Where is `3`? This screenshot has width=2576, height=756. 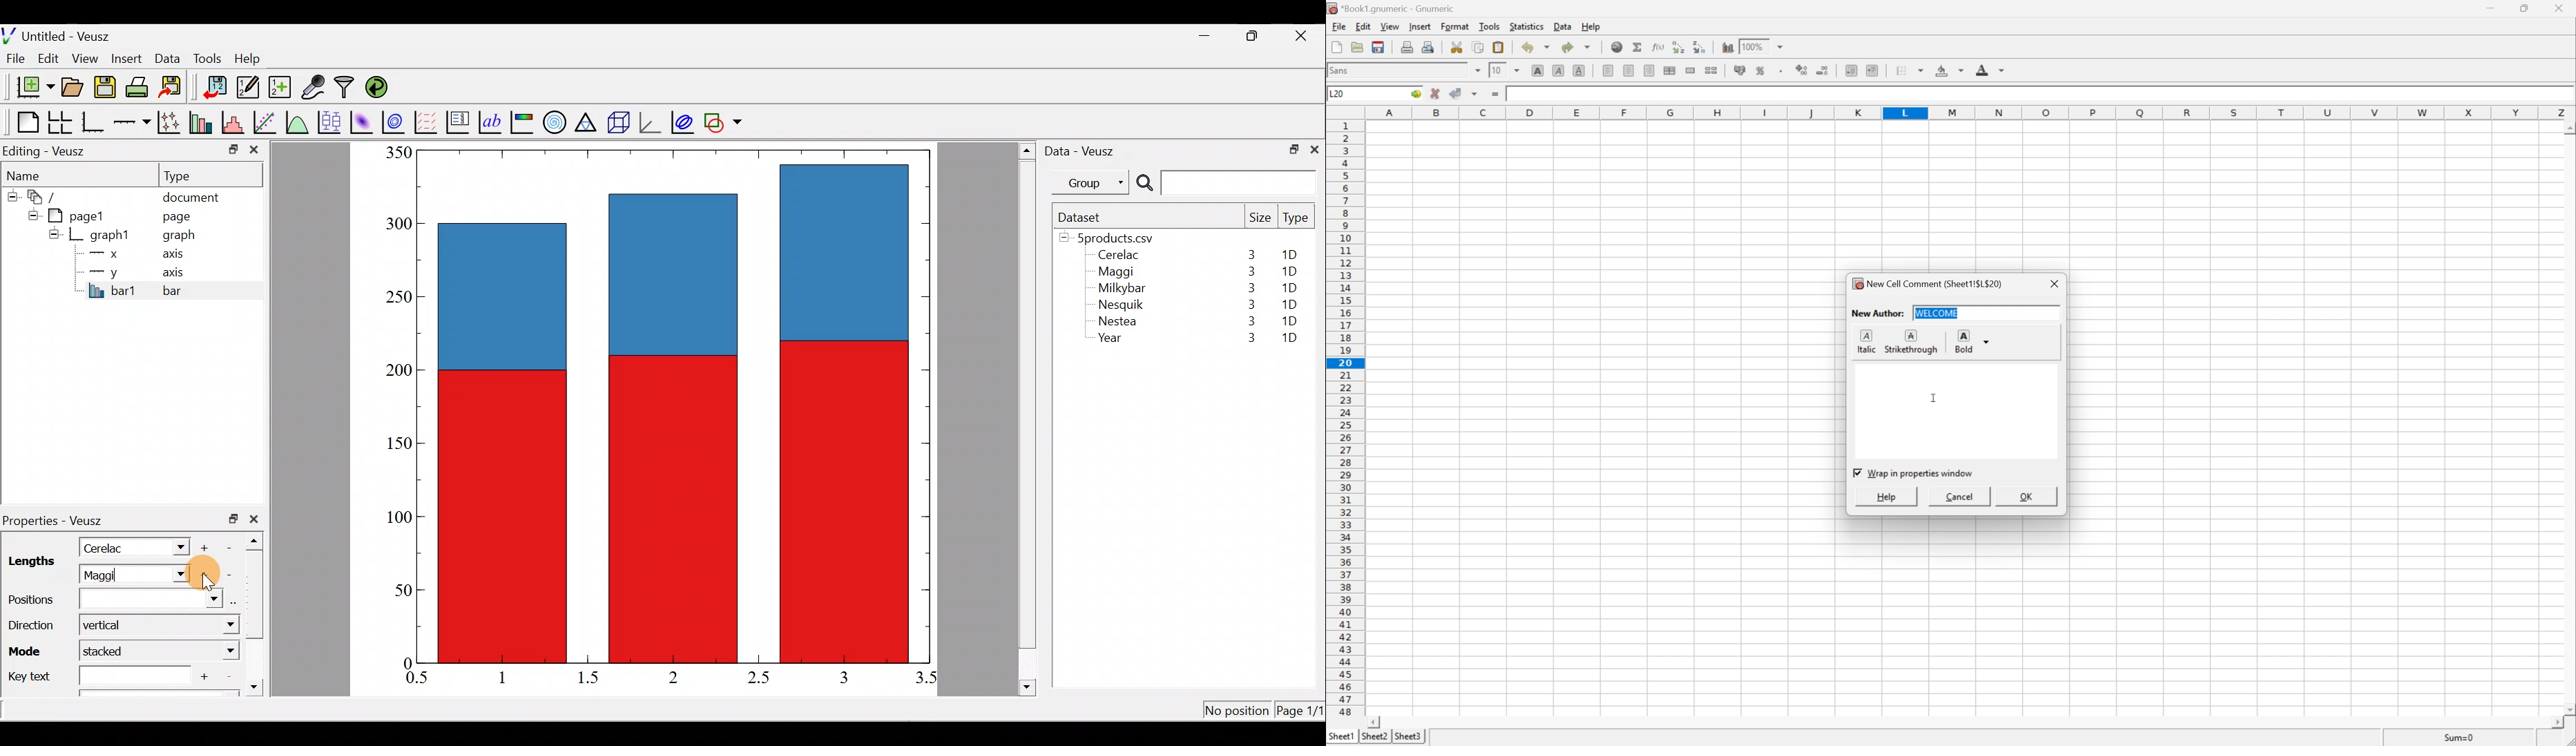
3 is located at coordinates (1248, 271).